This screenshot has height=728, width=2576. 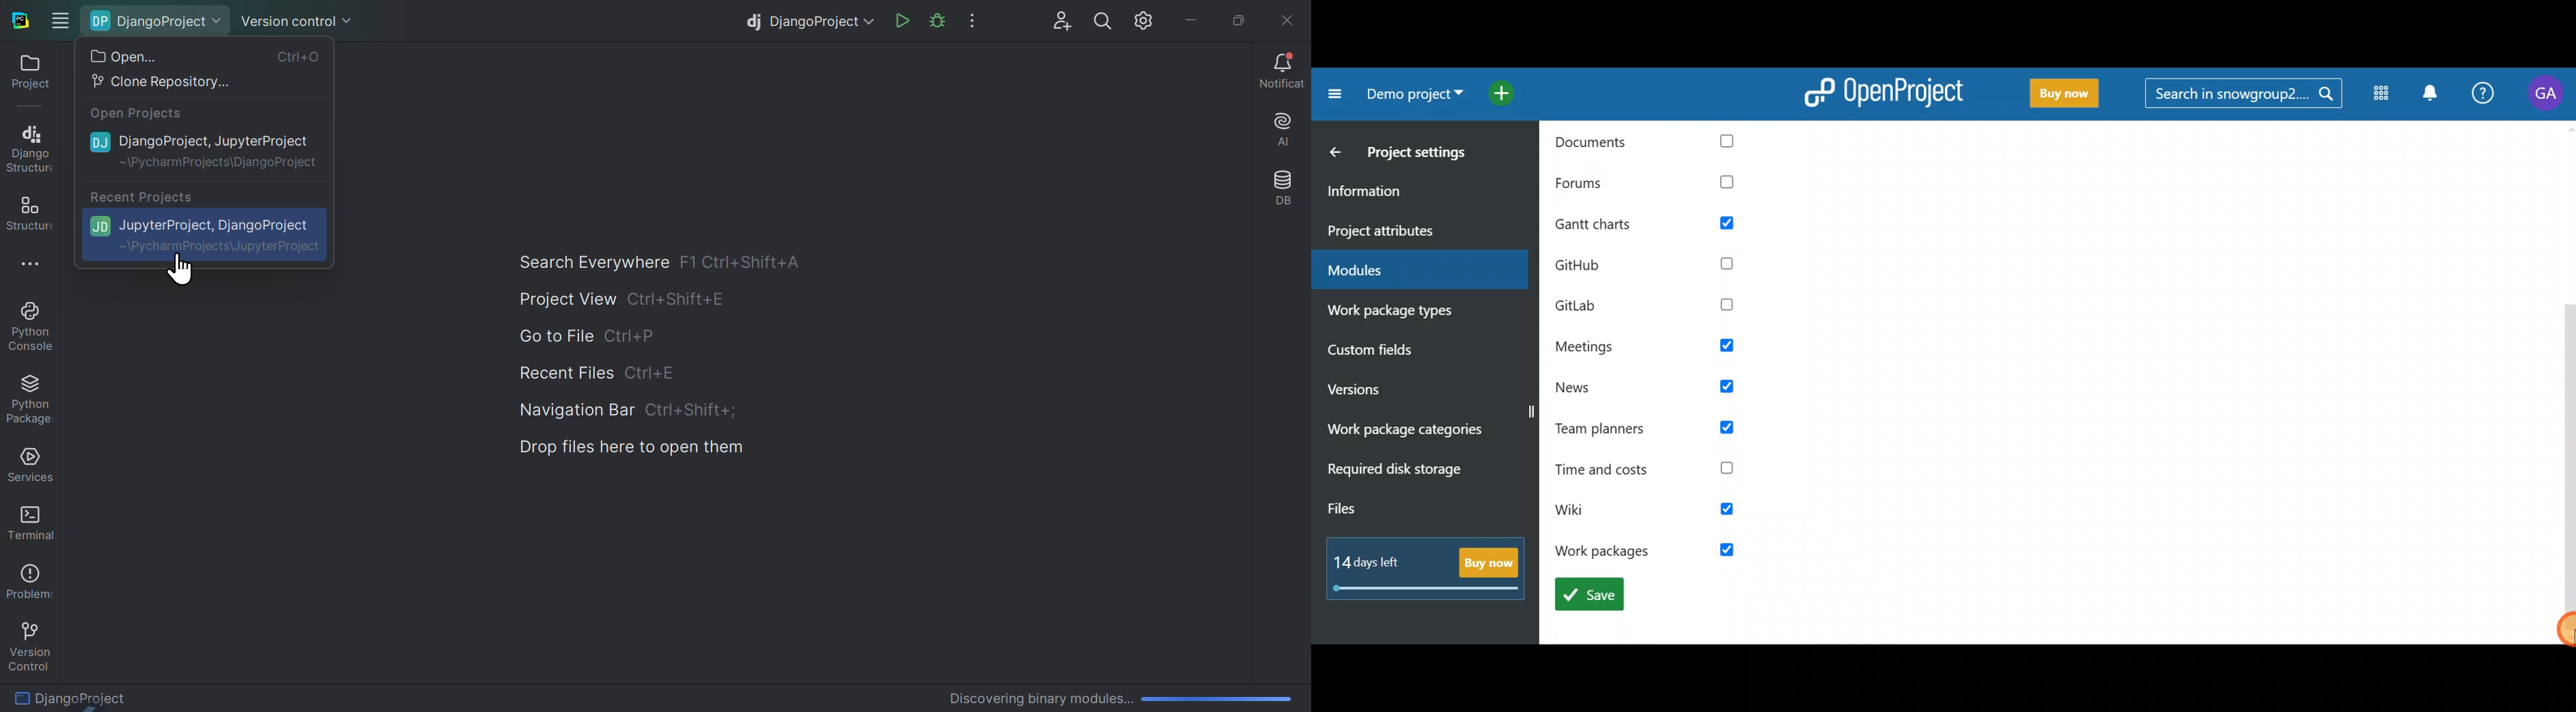 What do you see at coordinates (1409, 477) in the screenshot?
I see `Required disk storage` at bounding box center [1409, 477].